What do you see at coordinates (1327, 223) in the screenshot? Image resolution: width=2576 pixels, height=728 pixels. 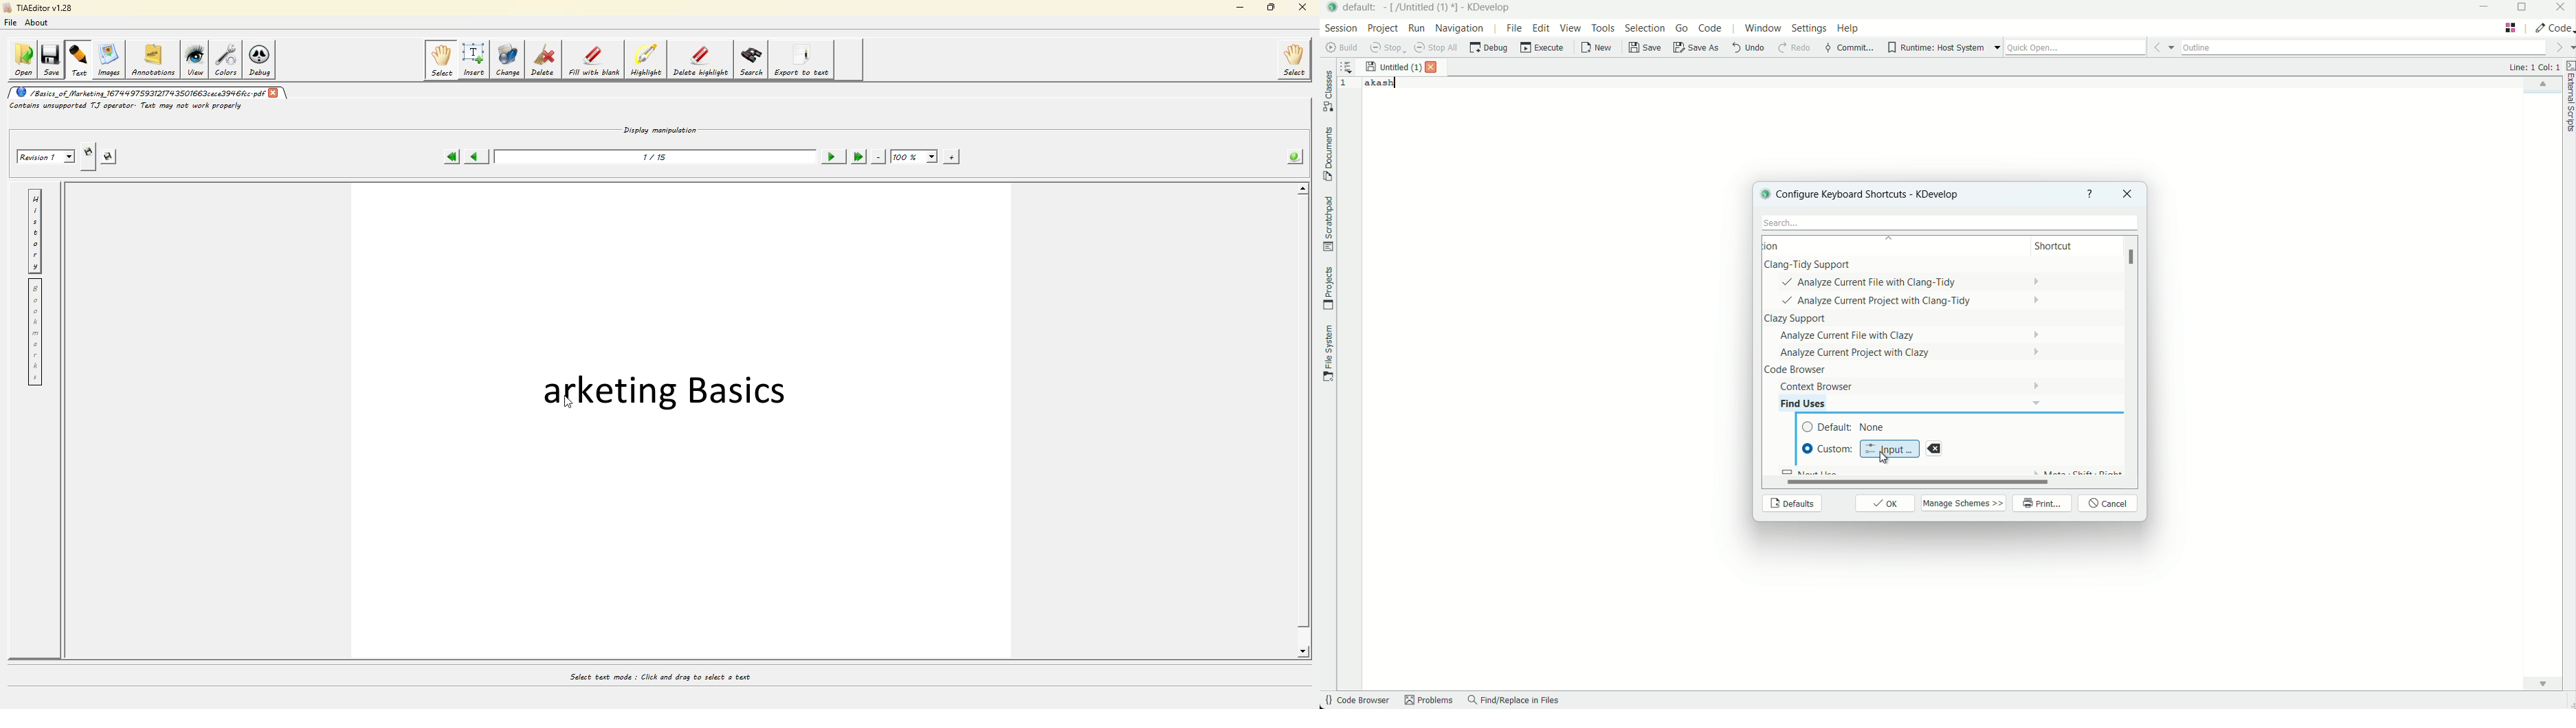 I see `scratchpad` at bounding box center [1327, 223].